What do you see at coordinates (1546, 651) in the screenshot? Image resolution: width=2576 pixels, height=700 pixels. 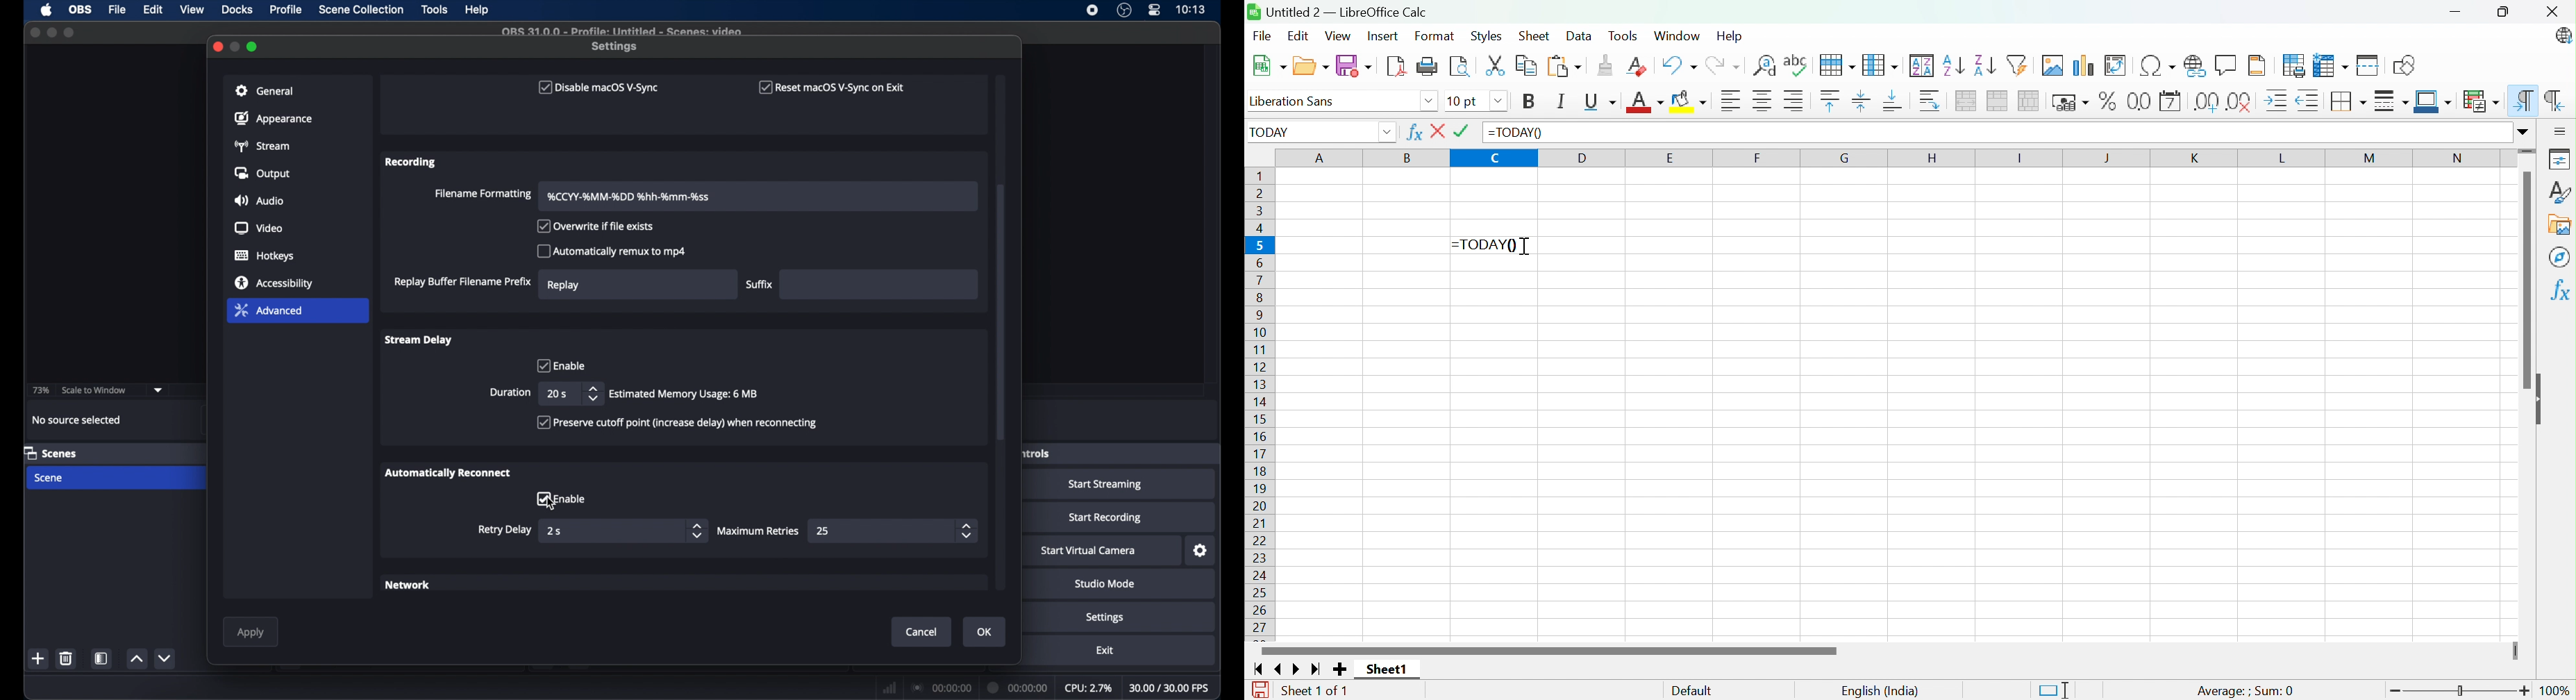 I see `Scroll bar` at bounding box center [1546, 651].